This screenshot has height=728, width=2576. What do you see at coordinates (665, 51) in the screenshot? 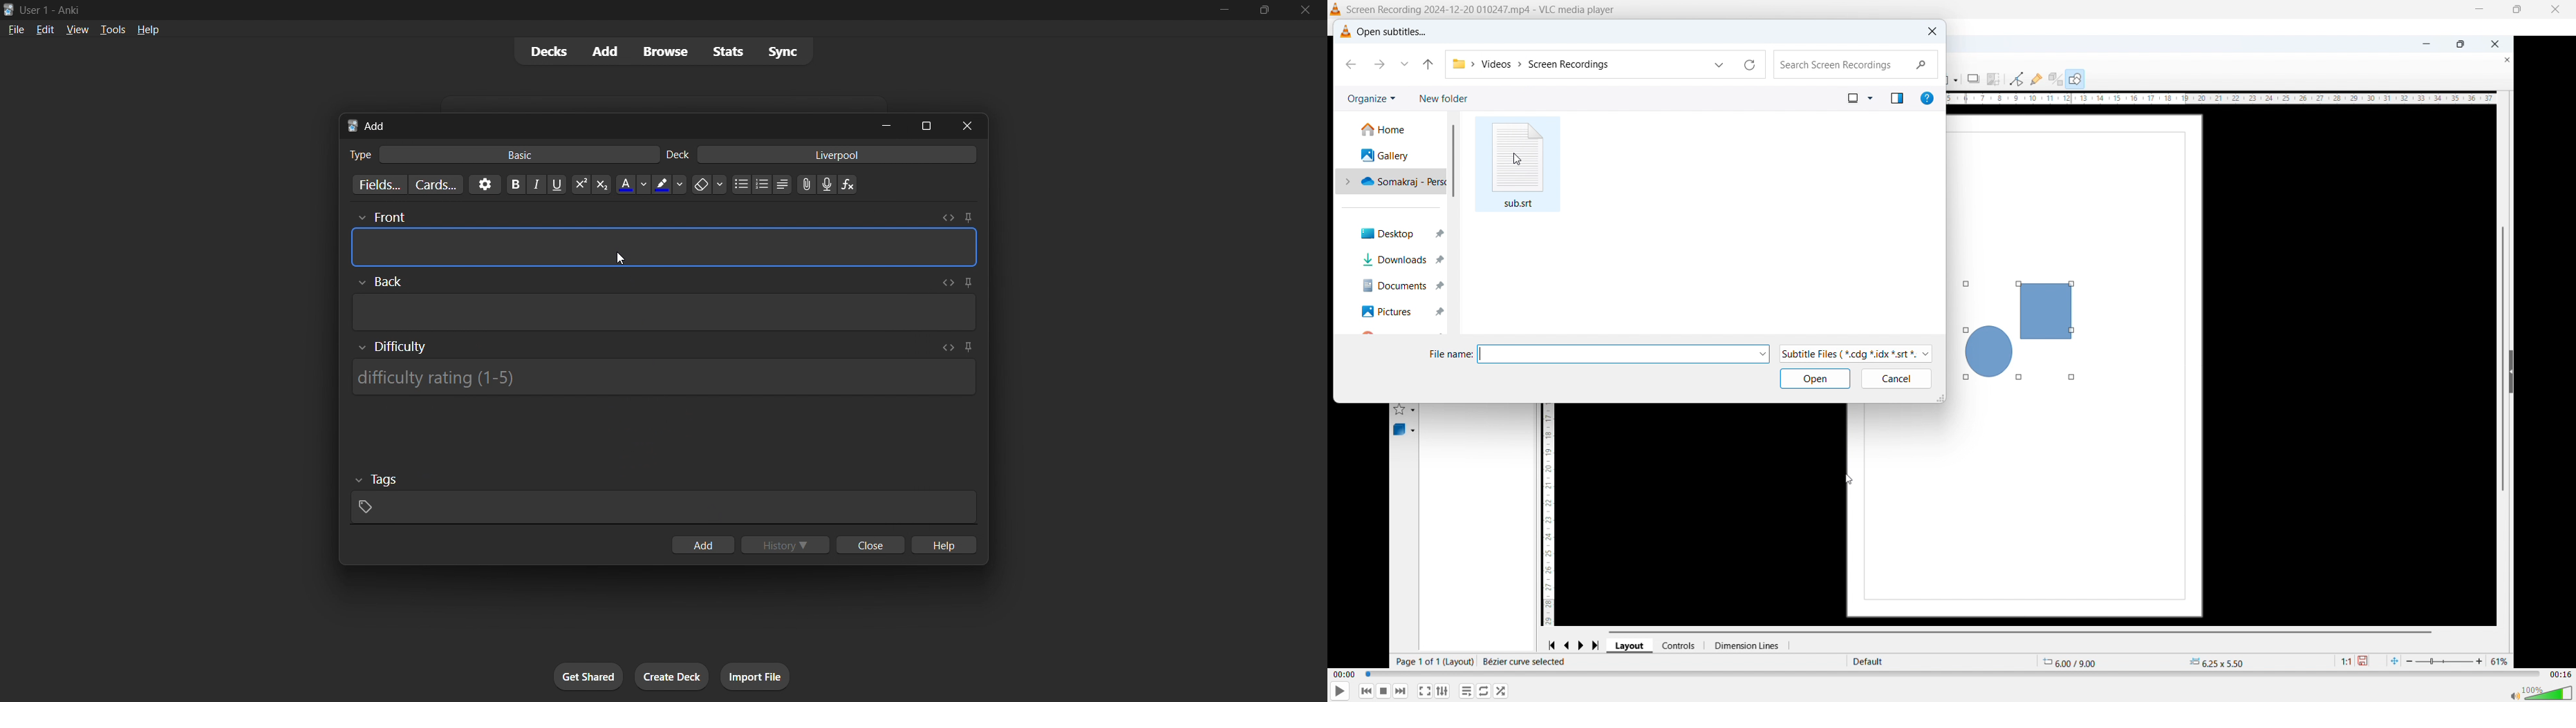
I see `browse` at bounding box center [665, 51].